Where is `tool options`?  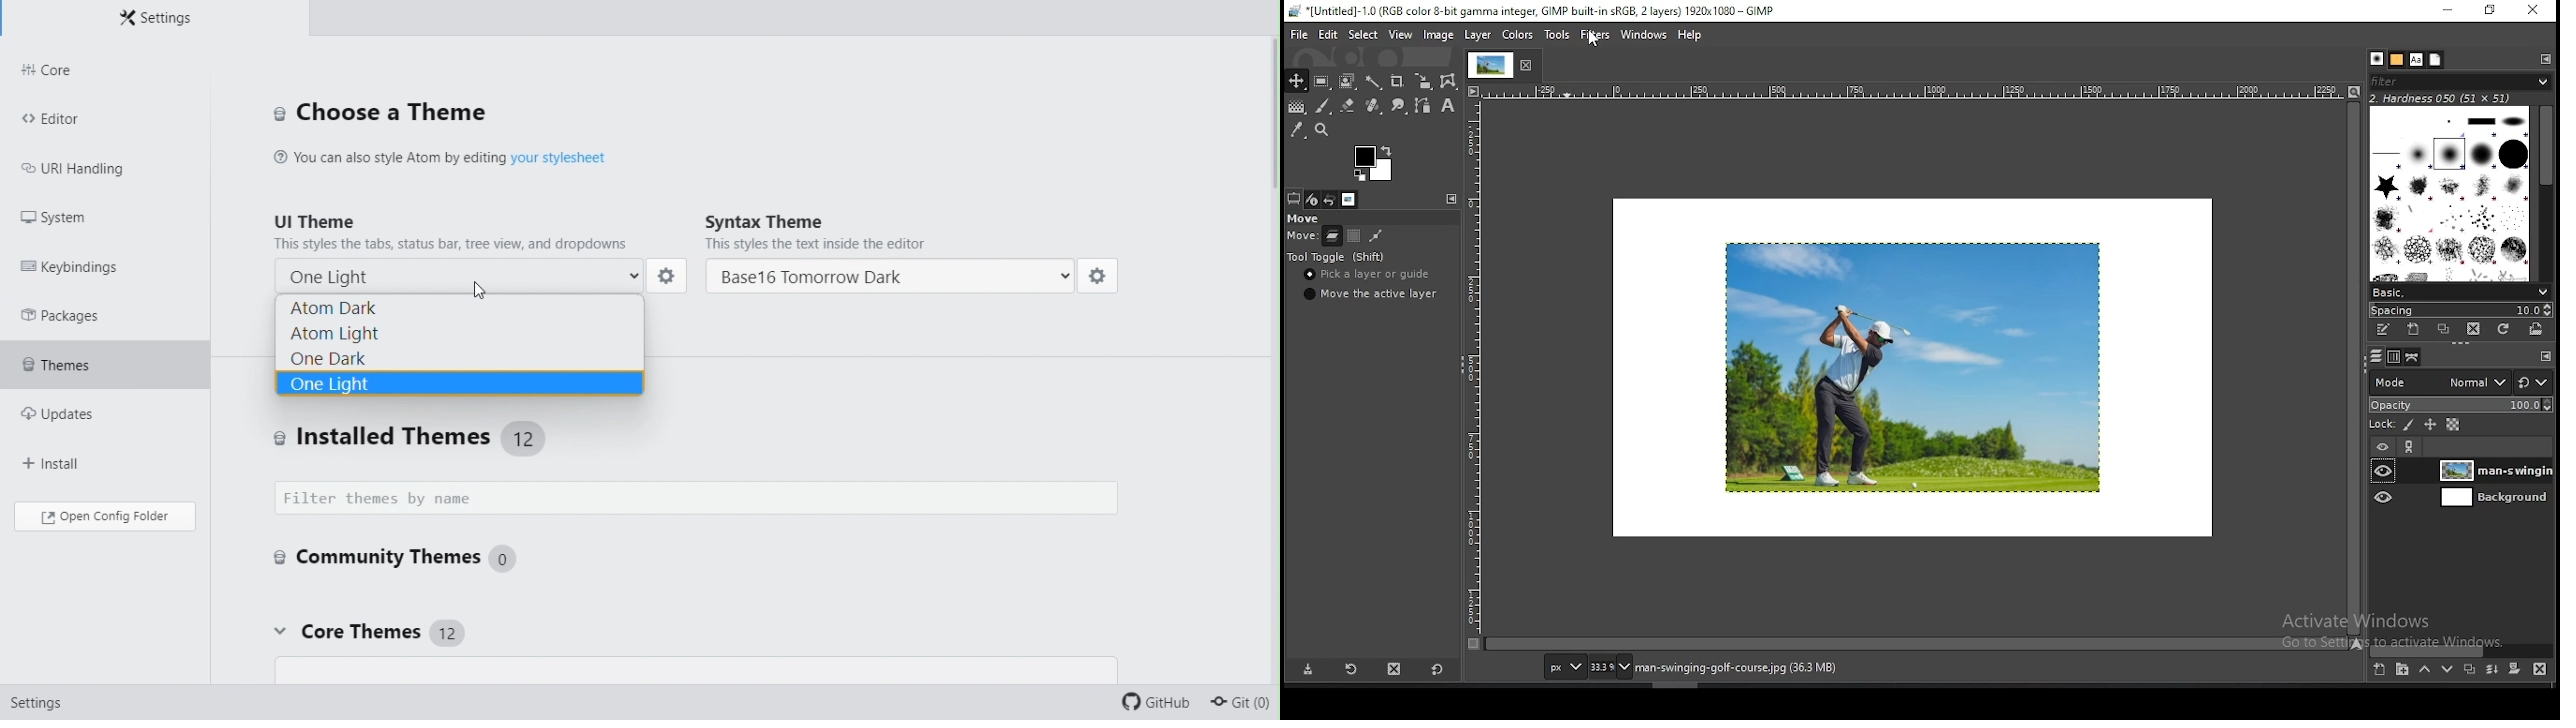
tool options is located at coordinates (1294, 198).